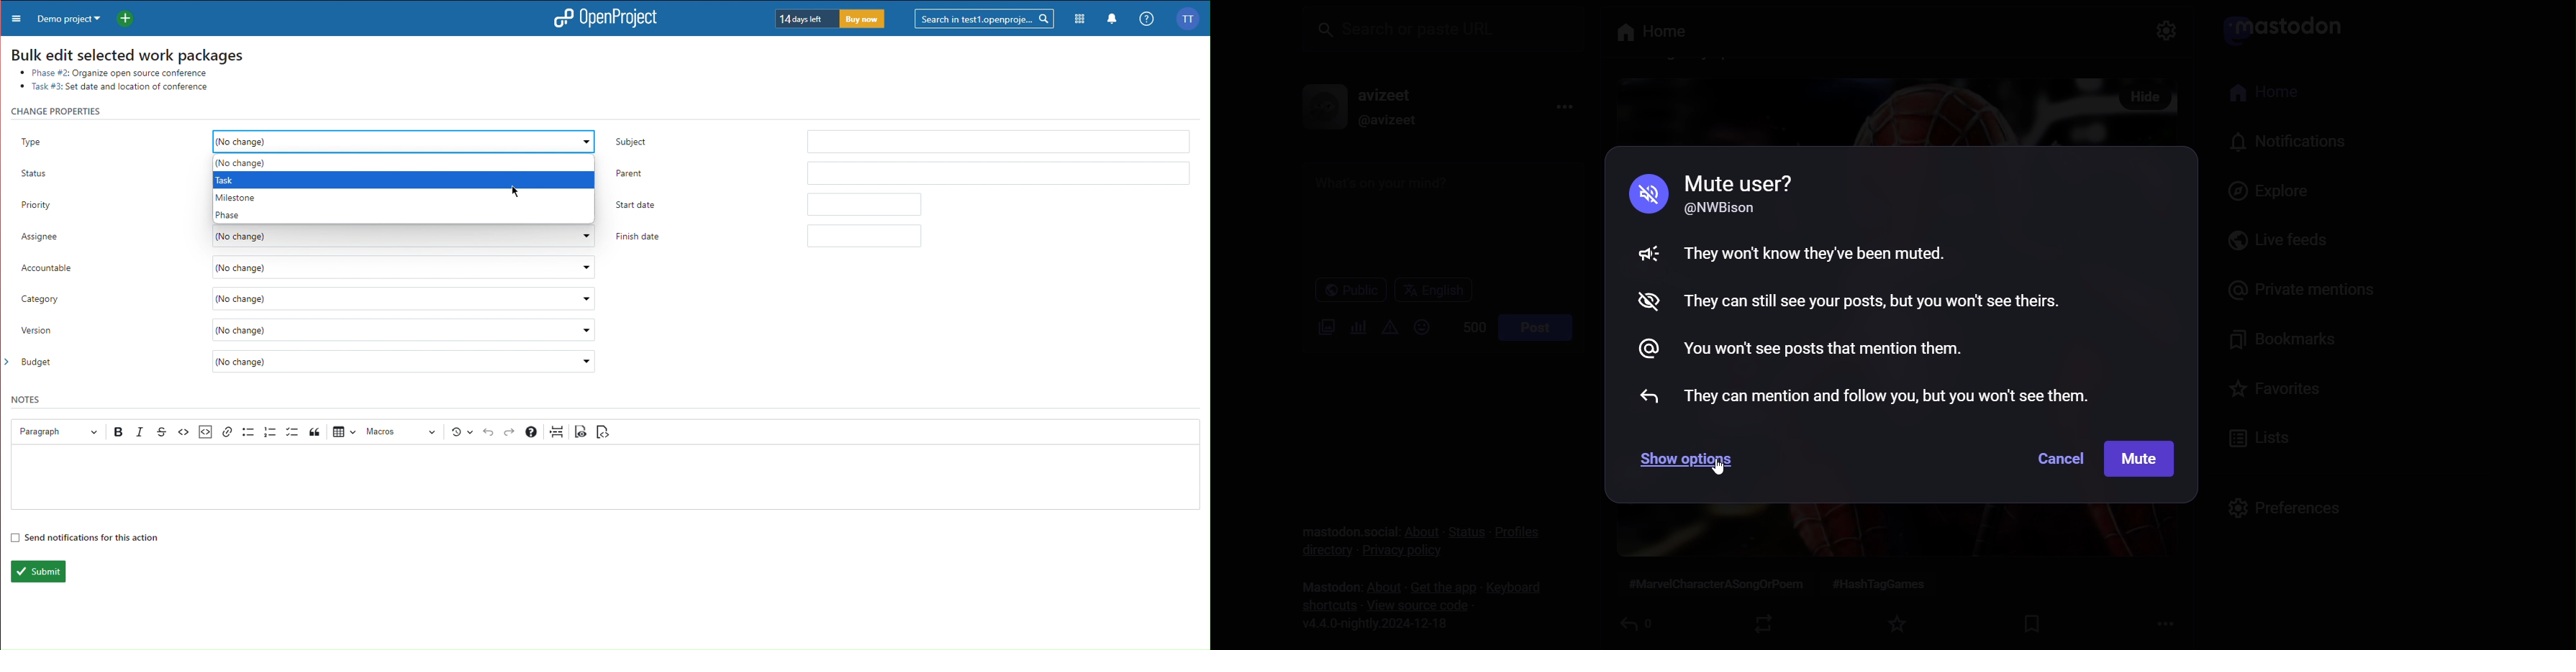 The width and height of the screenshot is (2576, 672). Describe the element at coordinates (2055, 457) in the screenshot. I see `cancel` at that location.